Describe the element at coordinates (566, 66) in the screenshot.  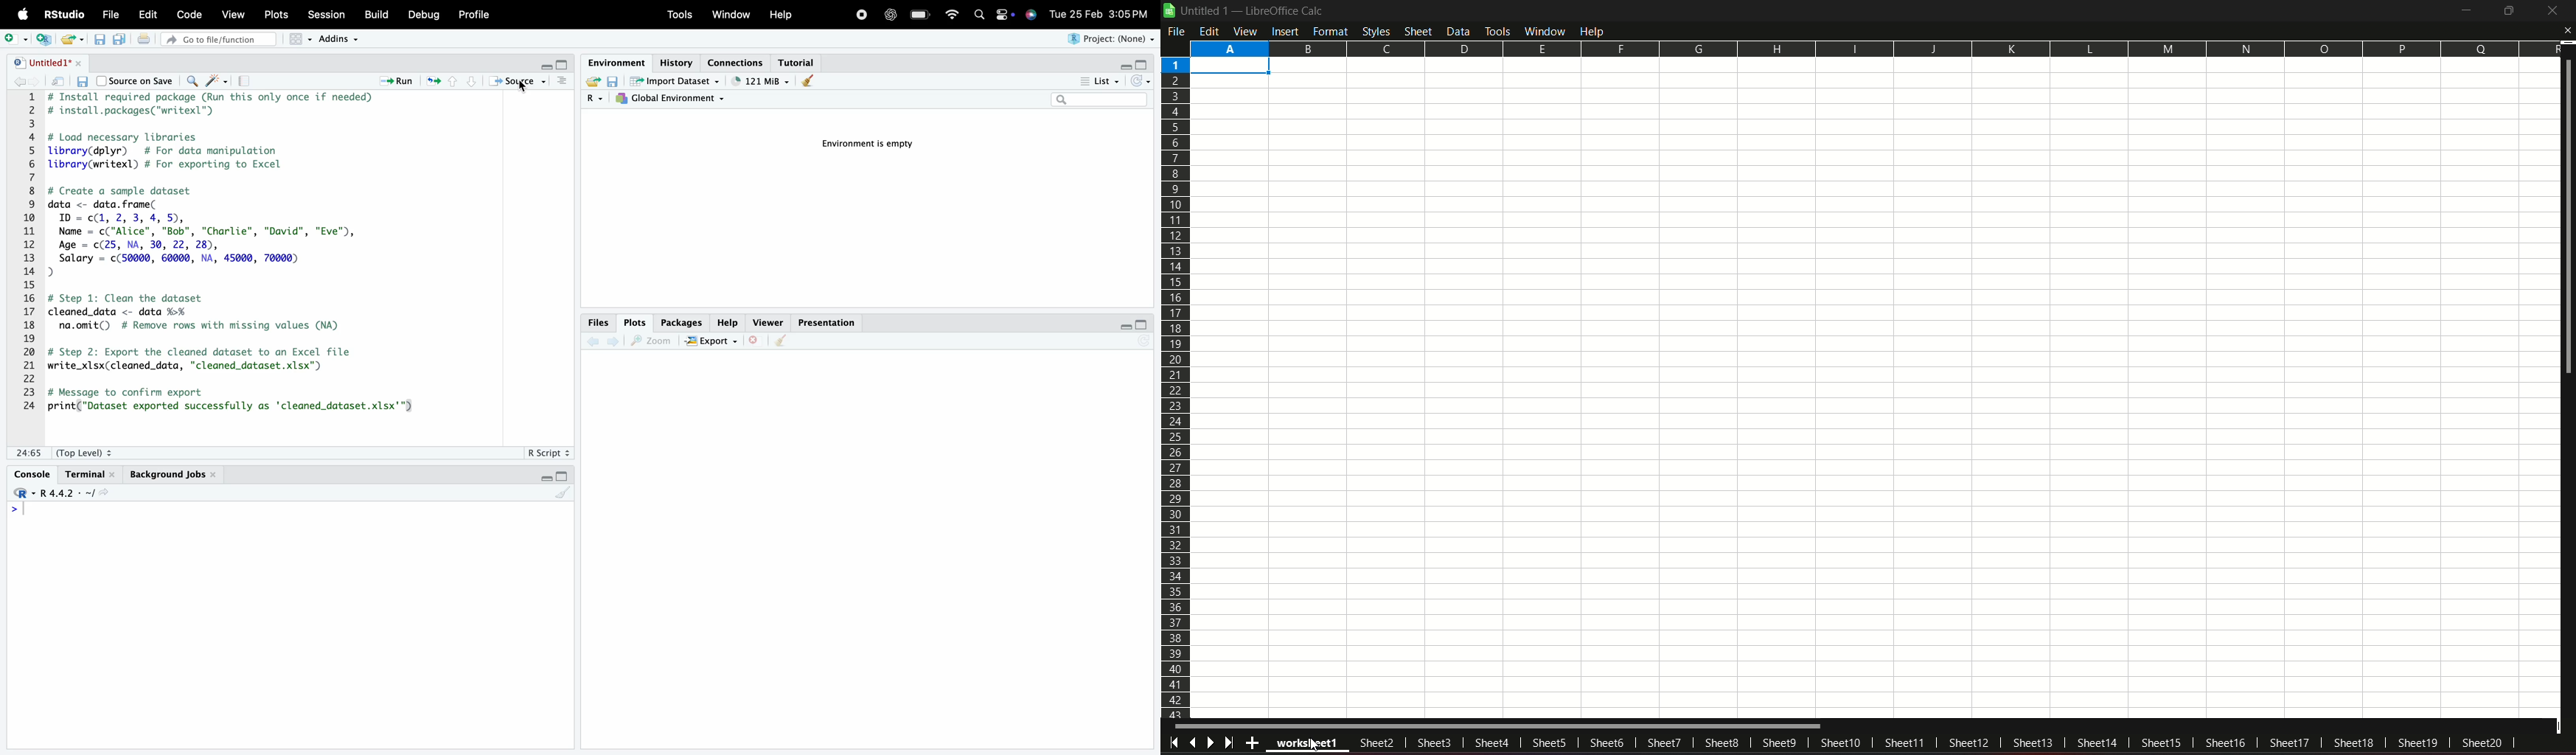
I see `Maximize/Restore` at that location.